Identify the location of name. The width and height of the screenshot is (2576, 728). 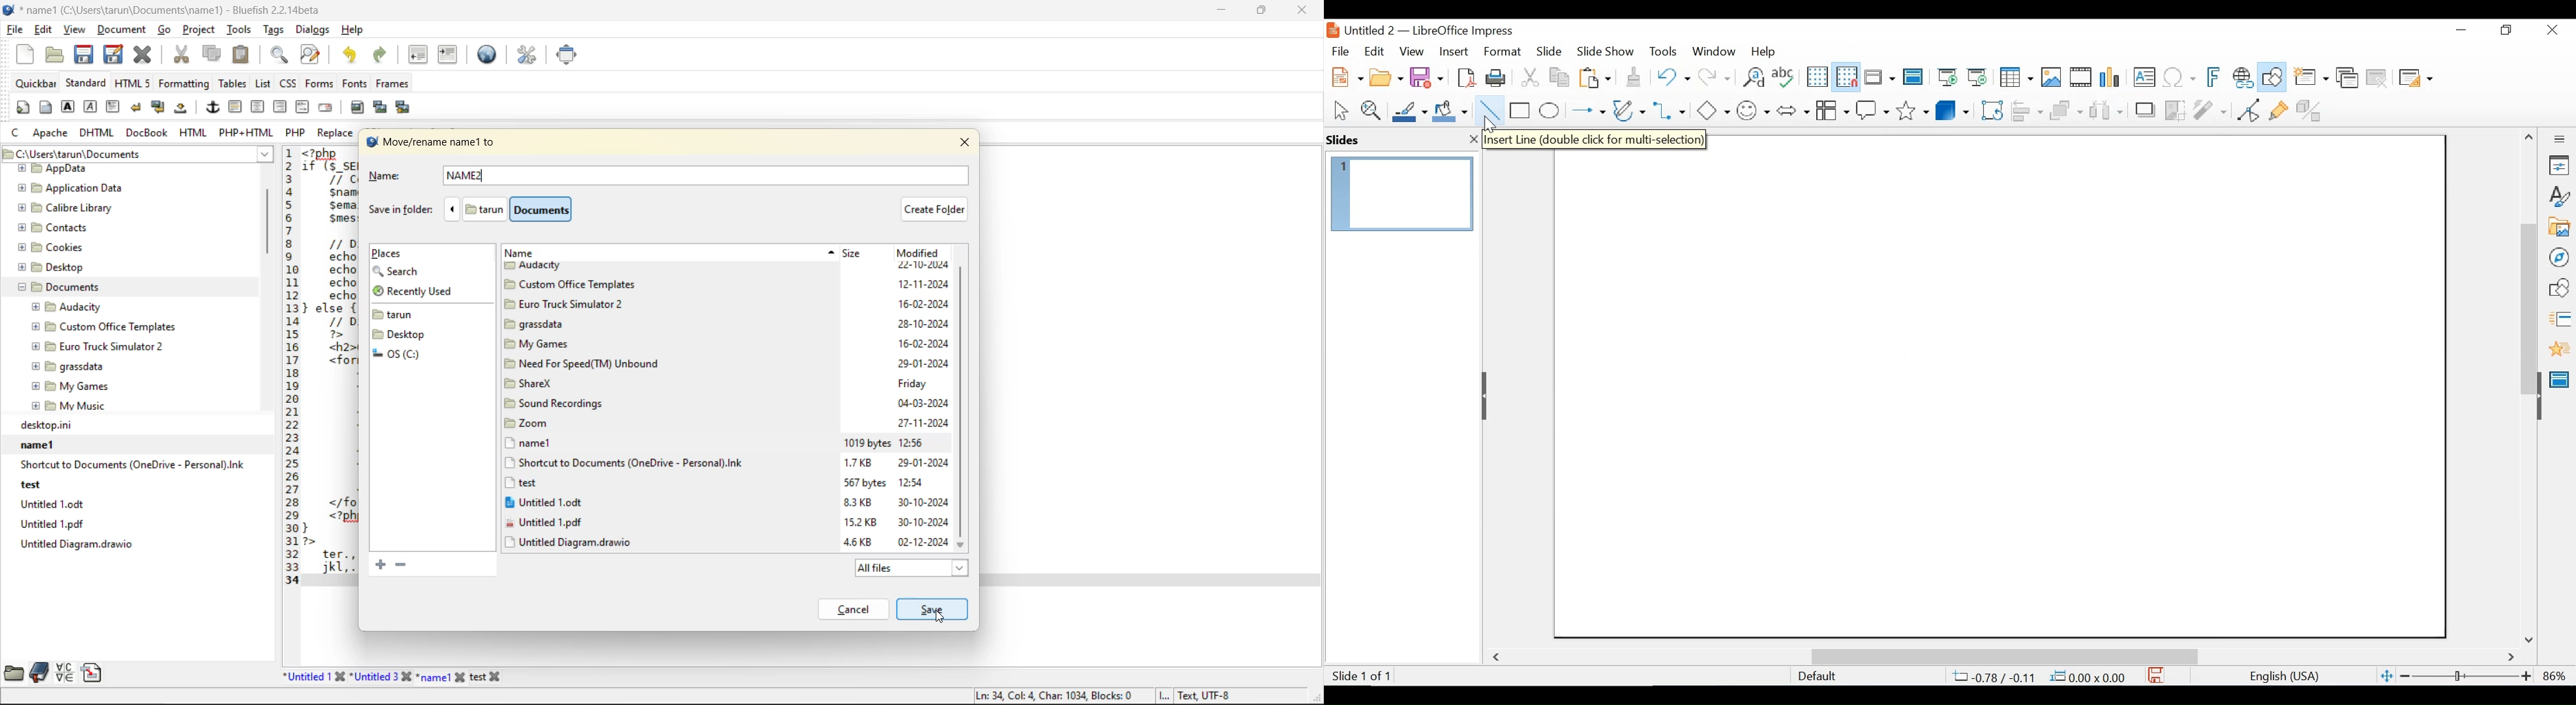
(527, 254).